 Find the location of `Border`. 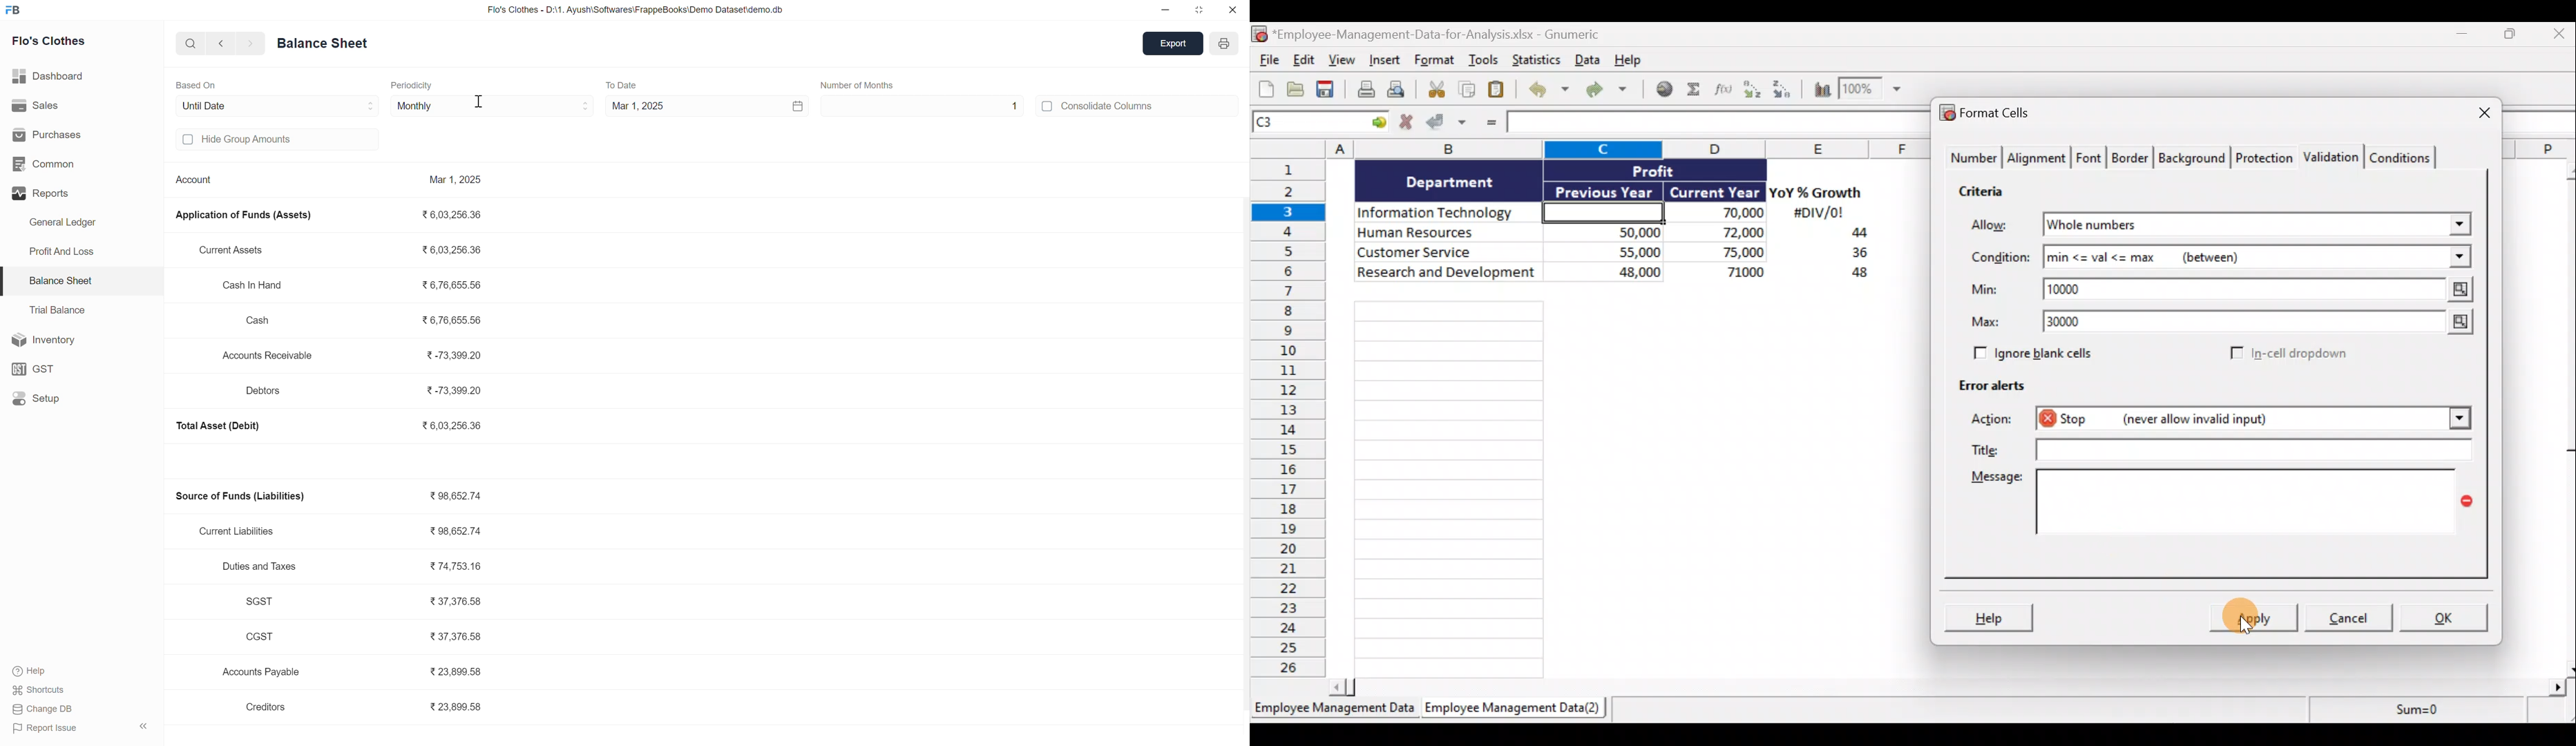

Border is located at coordinates (2132, 158).